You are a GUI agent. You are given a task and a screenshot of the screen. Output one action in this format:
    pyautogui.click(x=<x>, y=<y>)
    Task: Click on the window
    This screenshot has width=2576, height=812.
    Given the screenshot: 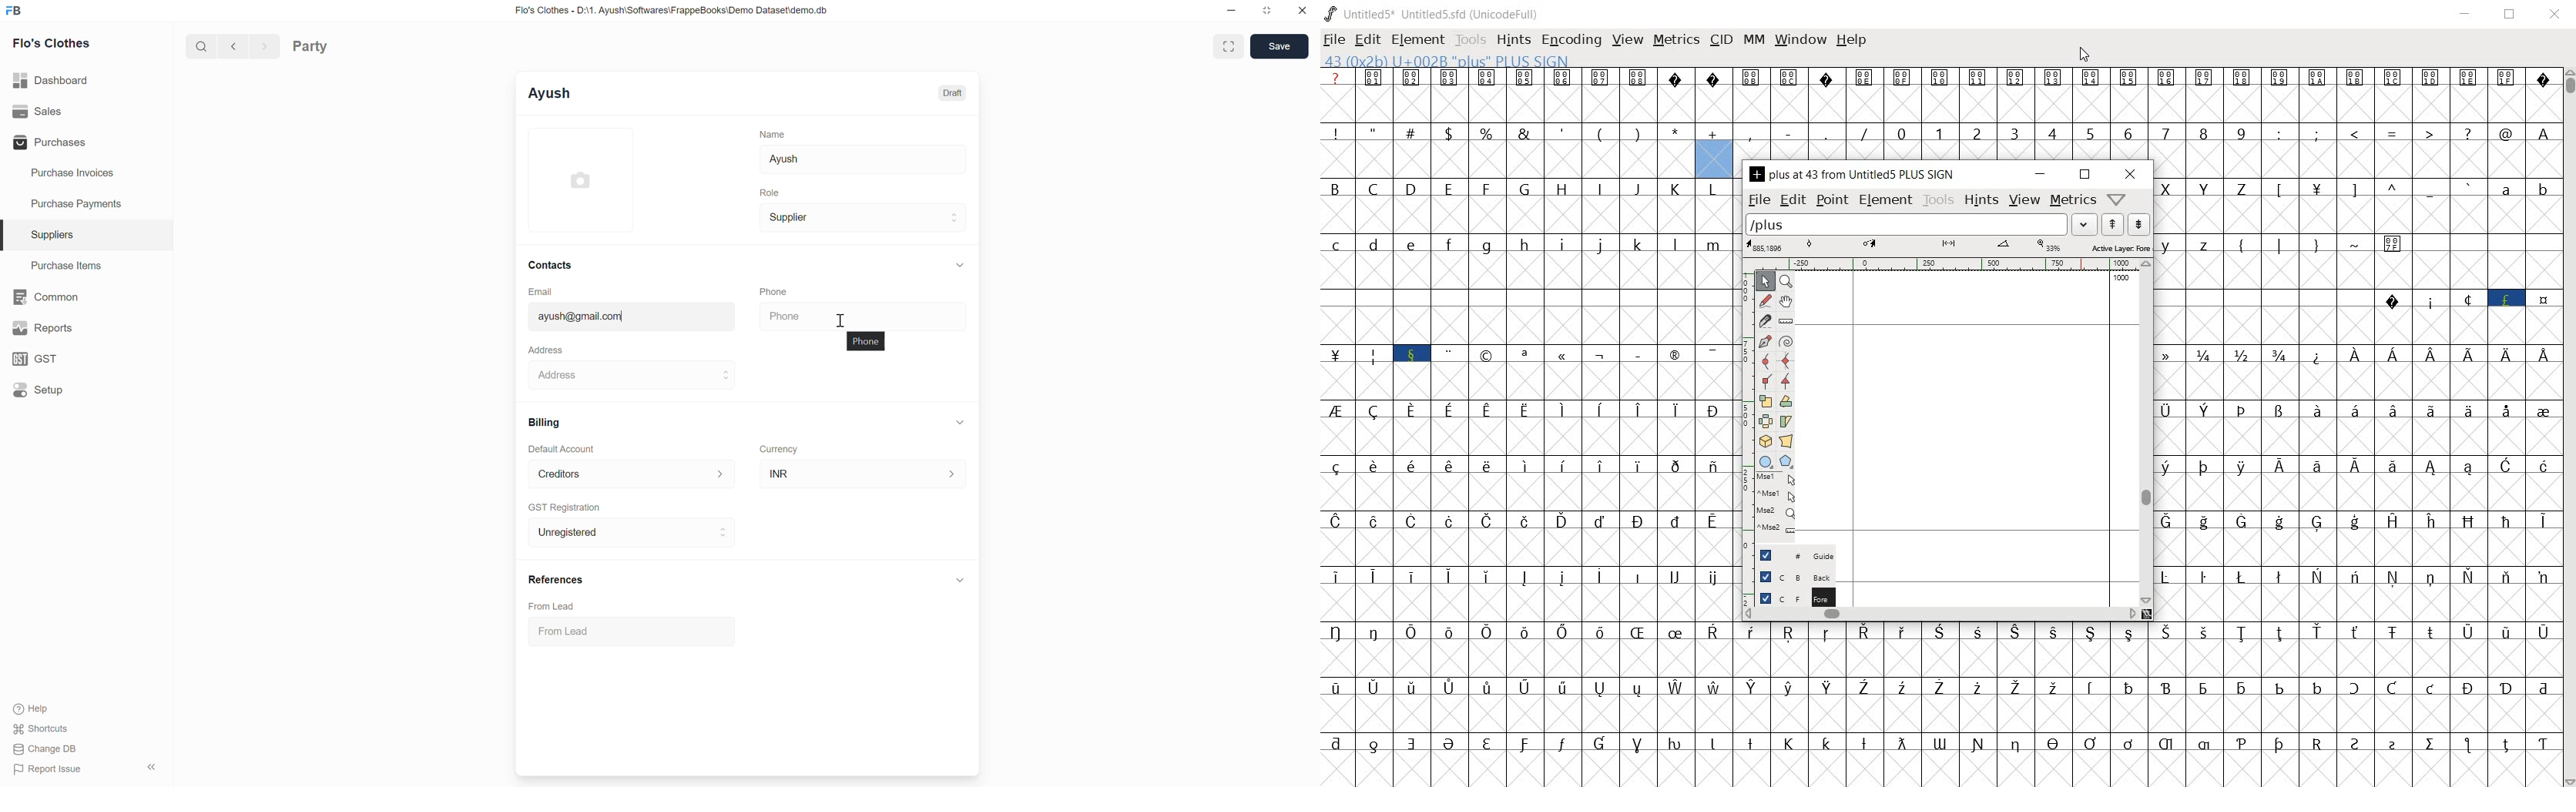 What is the action you would take?
    pyautogui.click(x=1800, y=41)
    